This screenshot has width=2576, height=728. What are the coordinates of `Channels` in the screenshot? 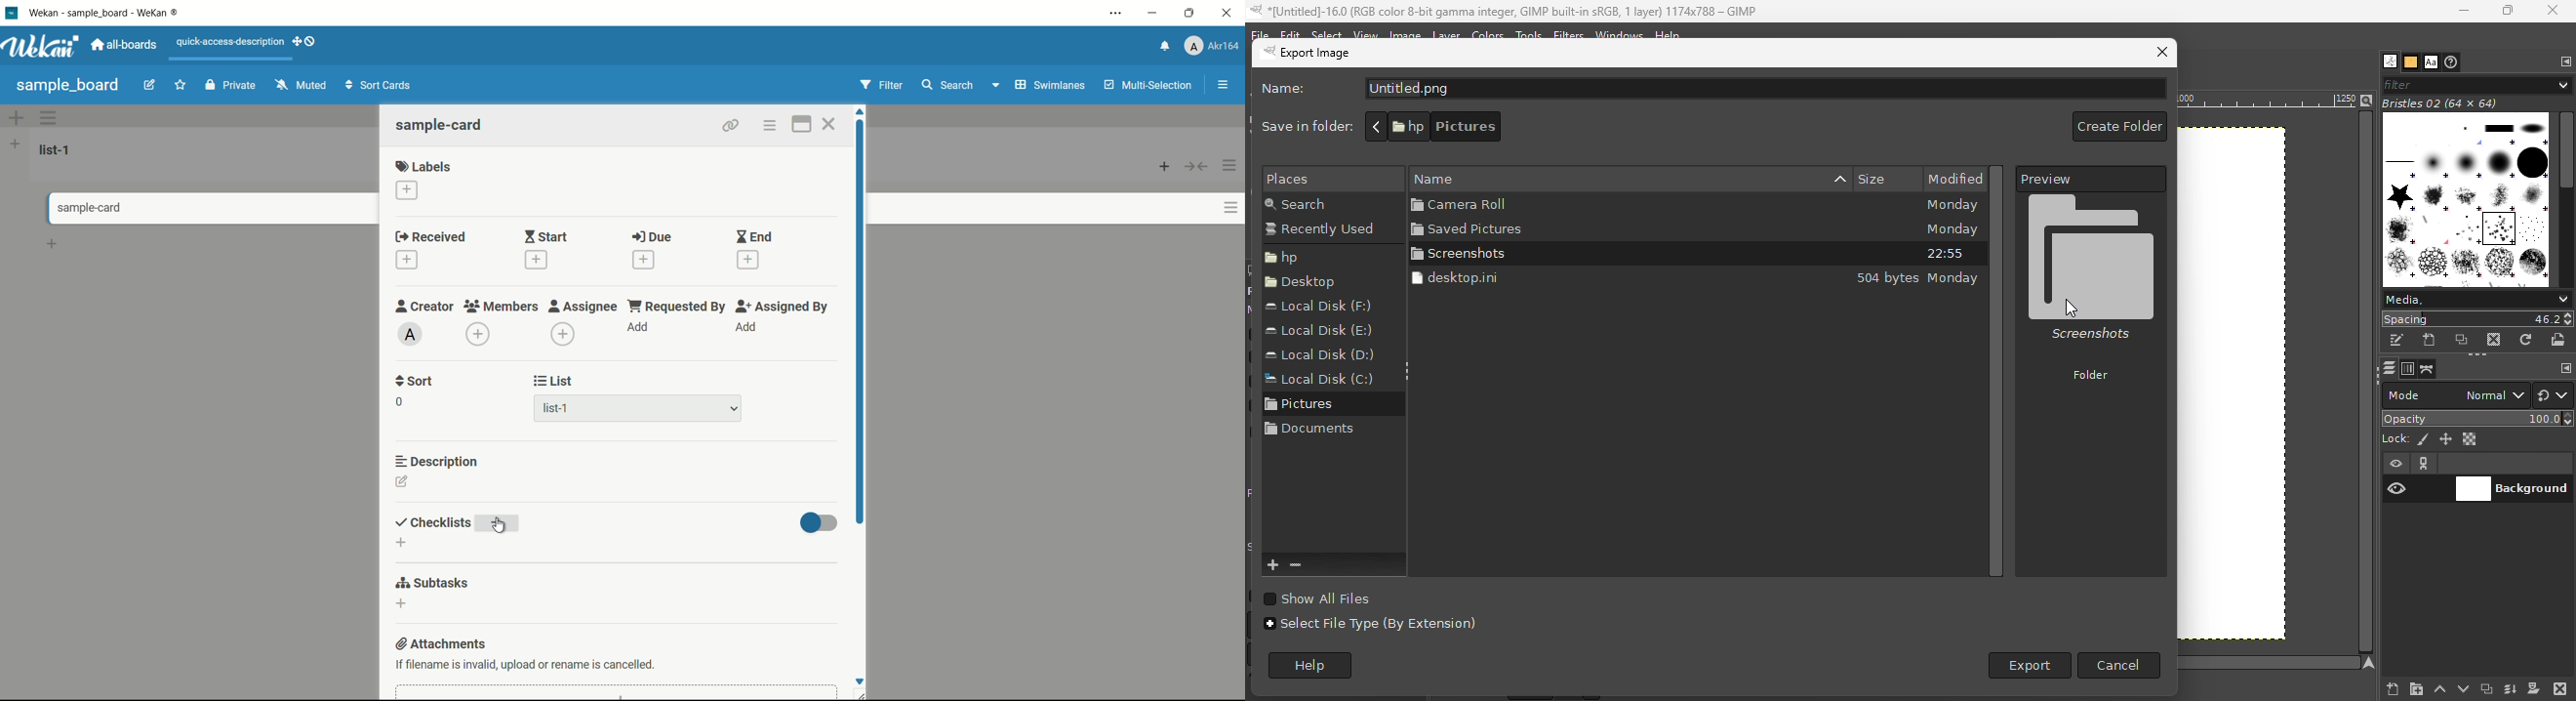 It's located at (2408, 369).